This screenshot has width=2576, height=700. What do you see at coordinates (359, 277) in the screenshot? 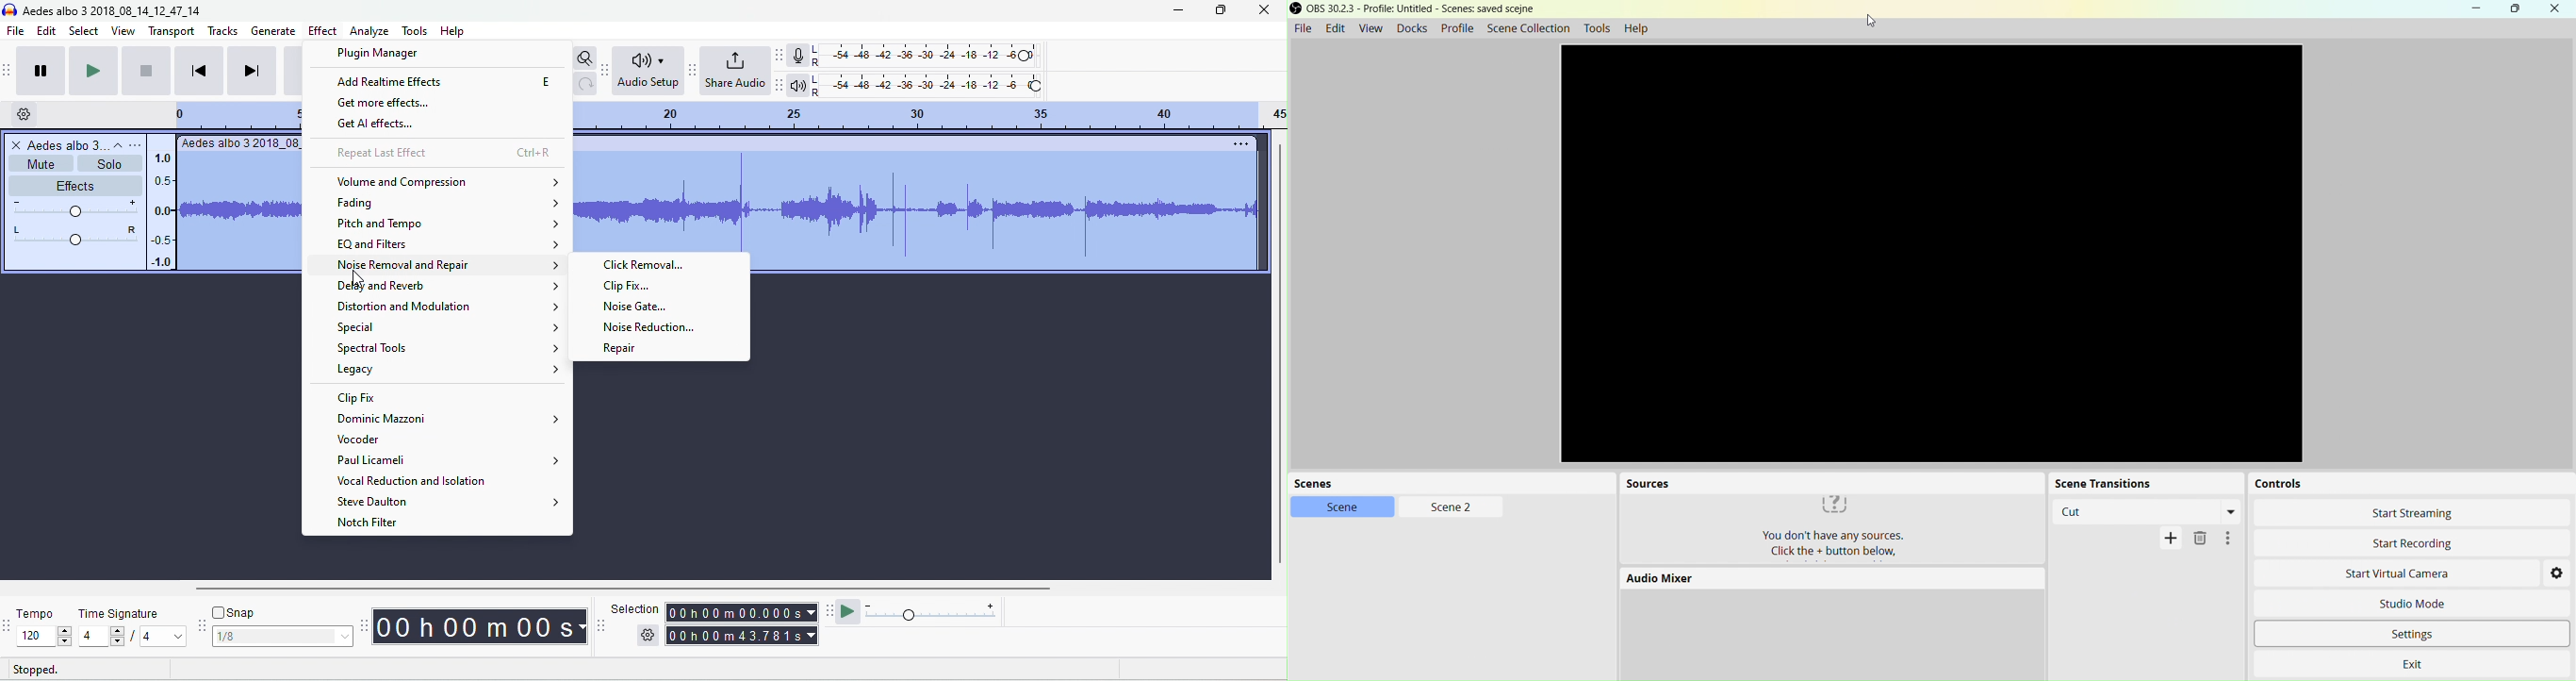
I see `cursor movement` at bounding box center [359, 277].